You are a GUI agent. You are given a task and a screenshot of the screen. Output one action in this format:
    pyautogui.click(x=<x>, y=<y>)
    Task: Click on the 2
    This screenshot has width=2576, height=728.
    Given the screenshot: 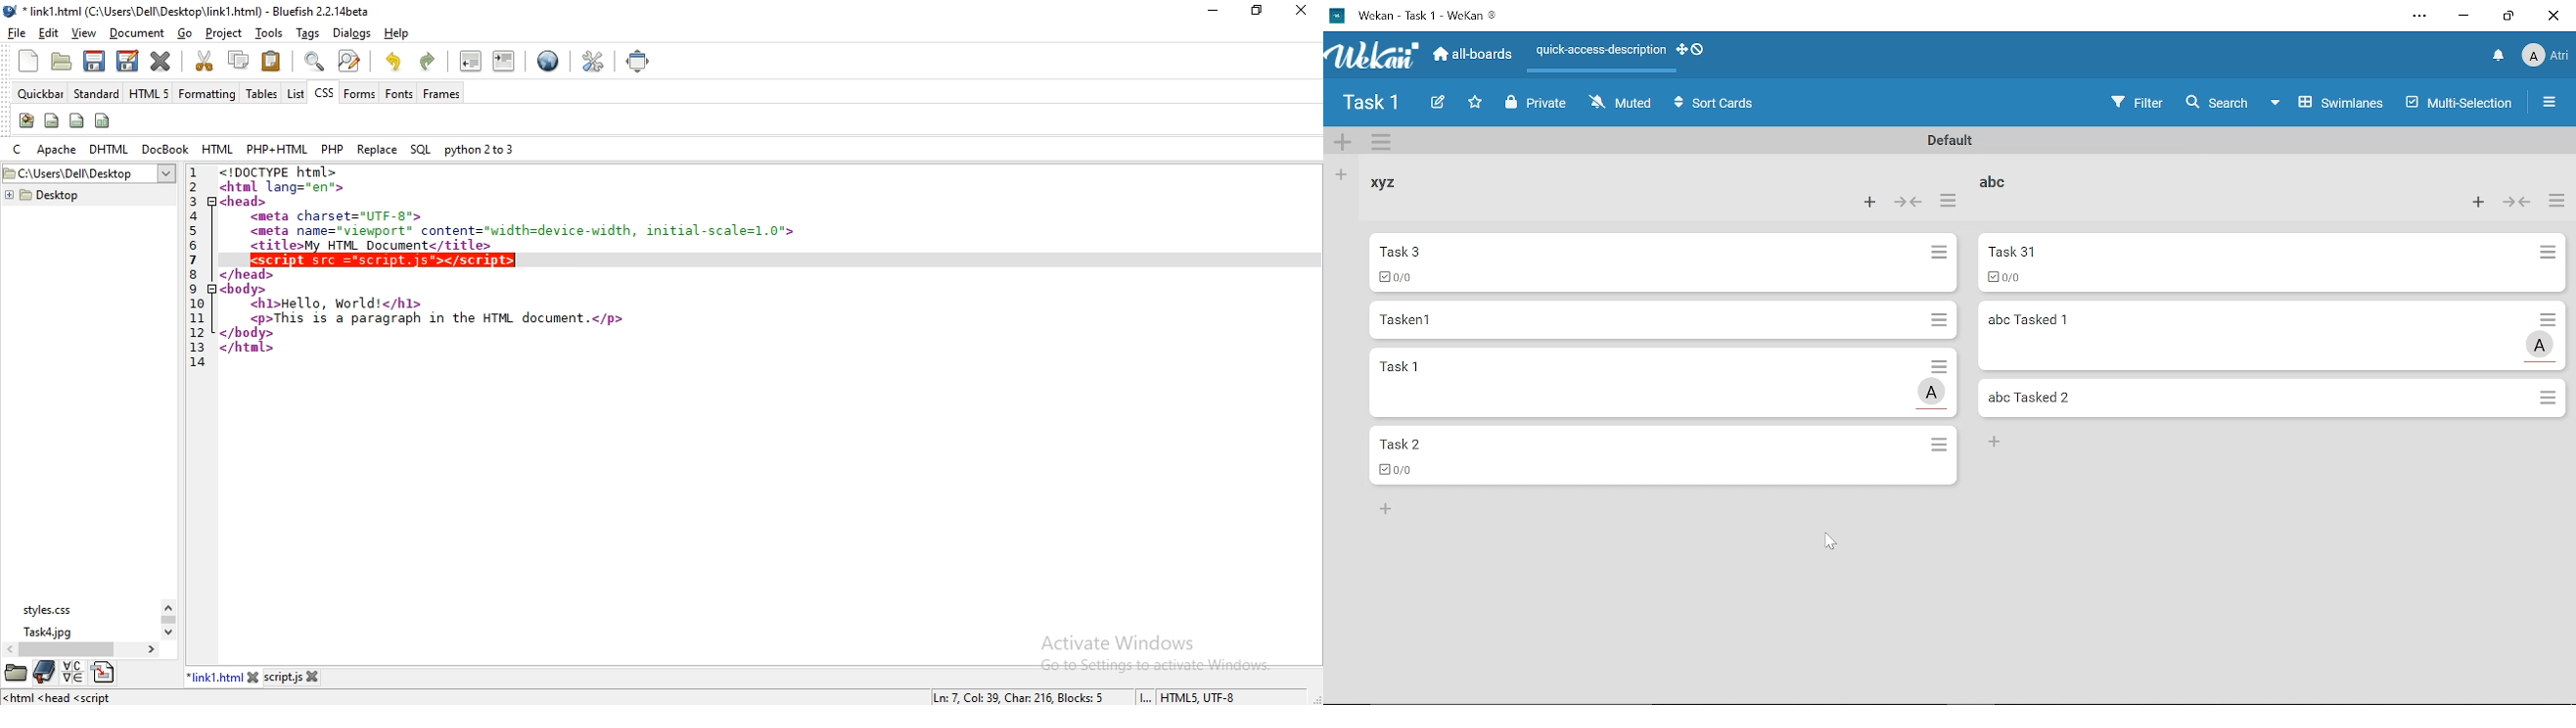 What is the action you would take?
    pyautogui.click(x=193, y=187)
    